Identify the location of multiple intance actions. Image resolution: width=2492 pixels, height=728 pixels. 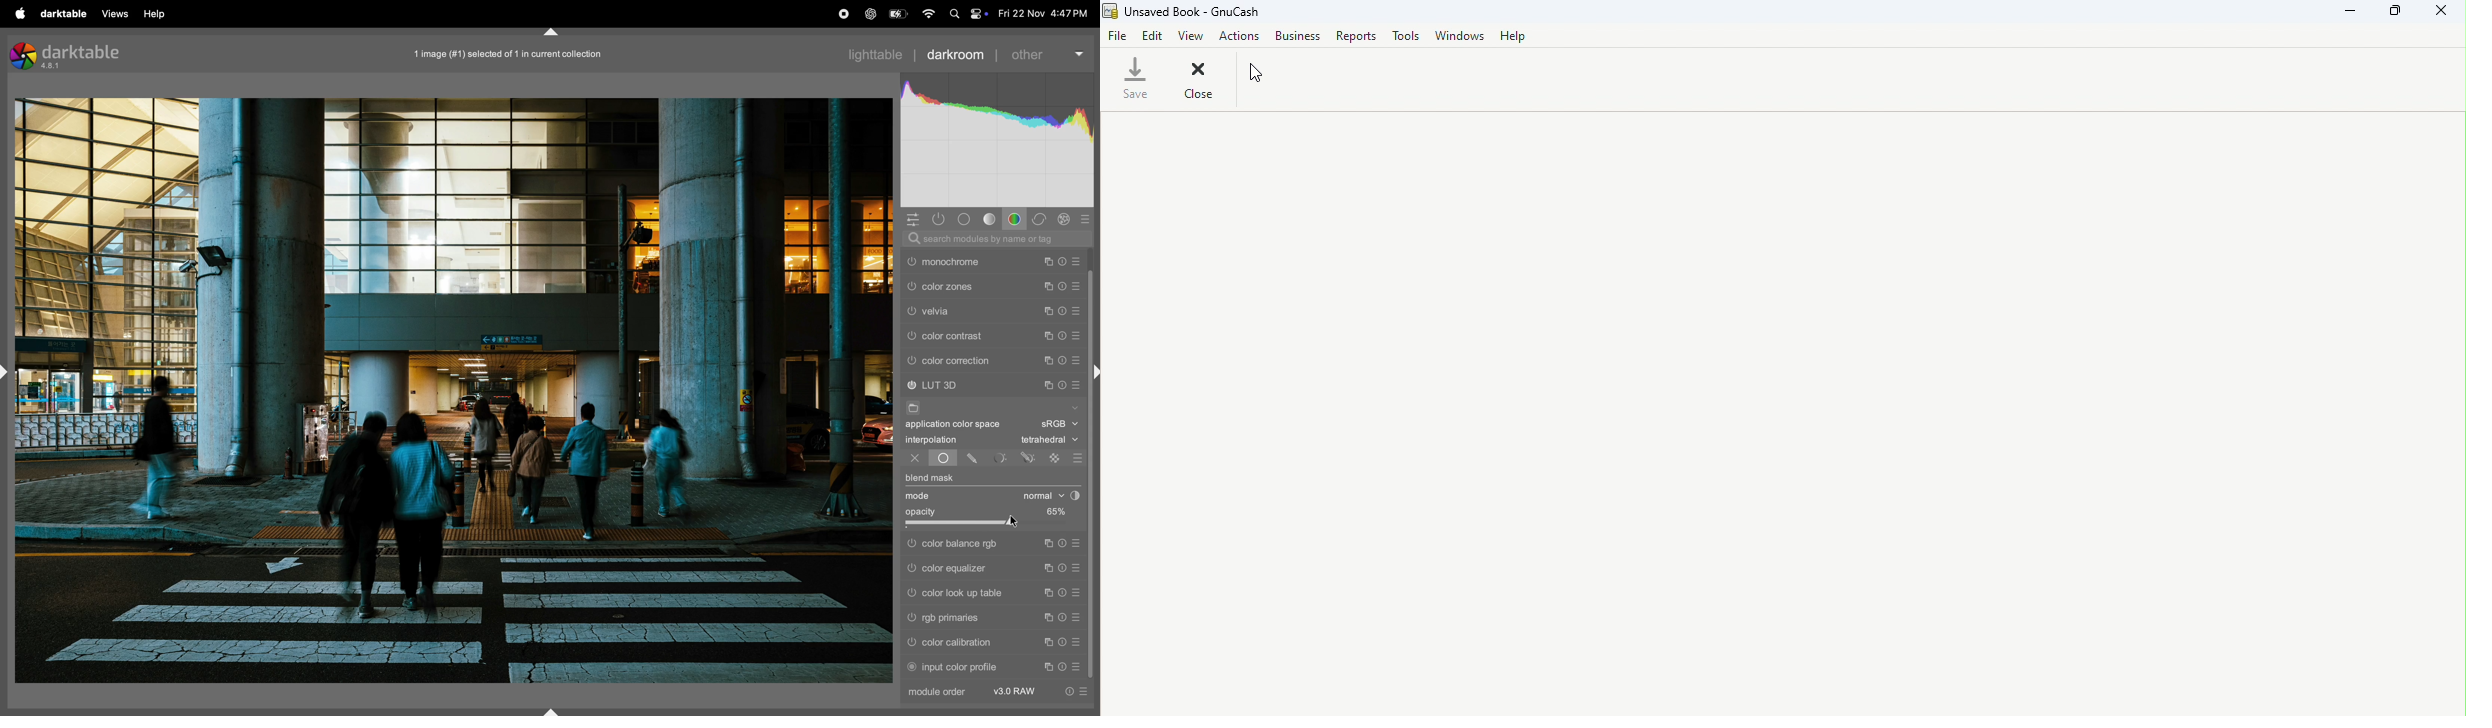
(1045, 260).